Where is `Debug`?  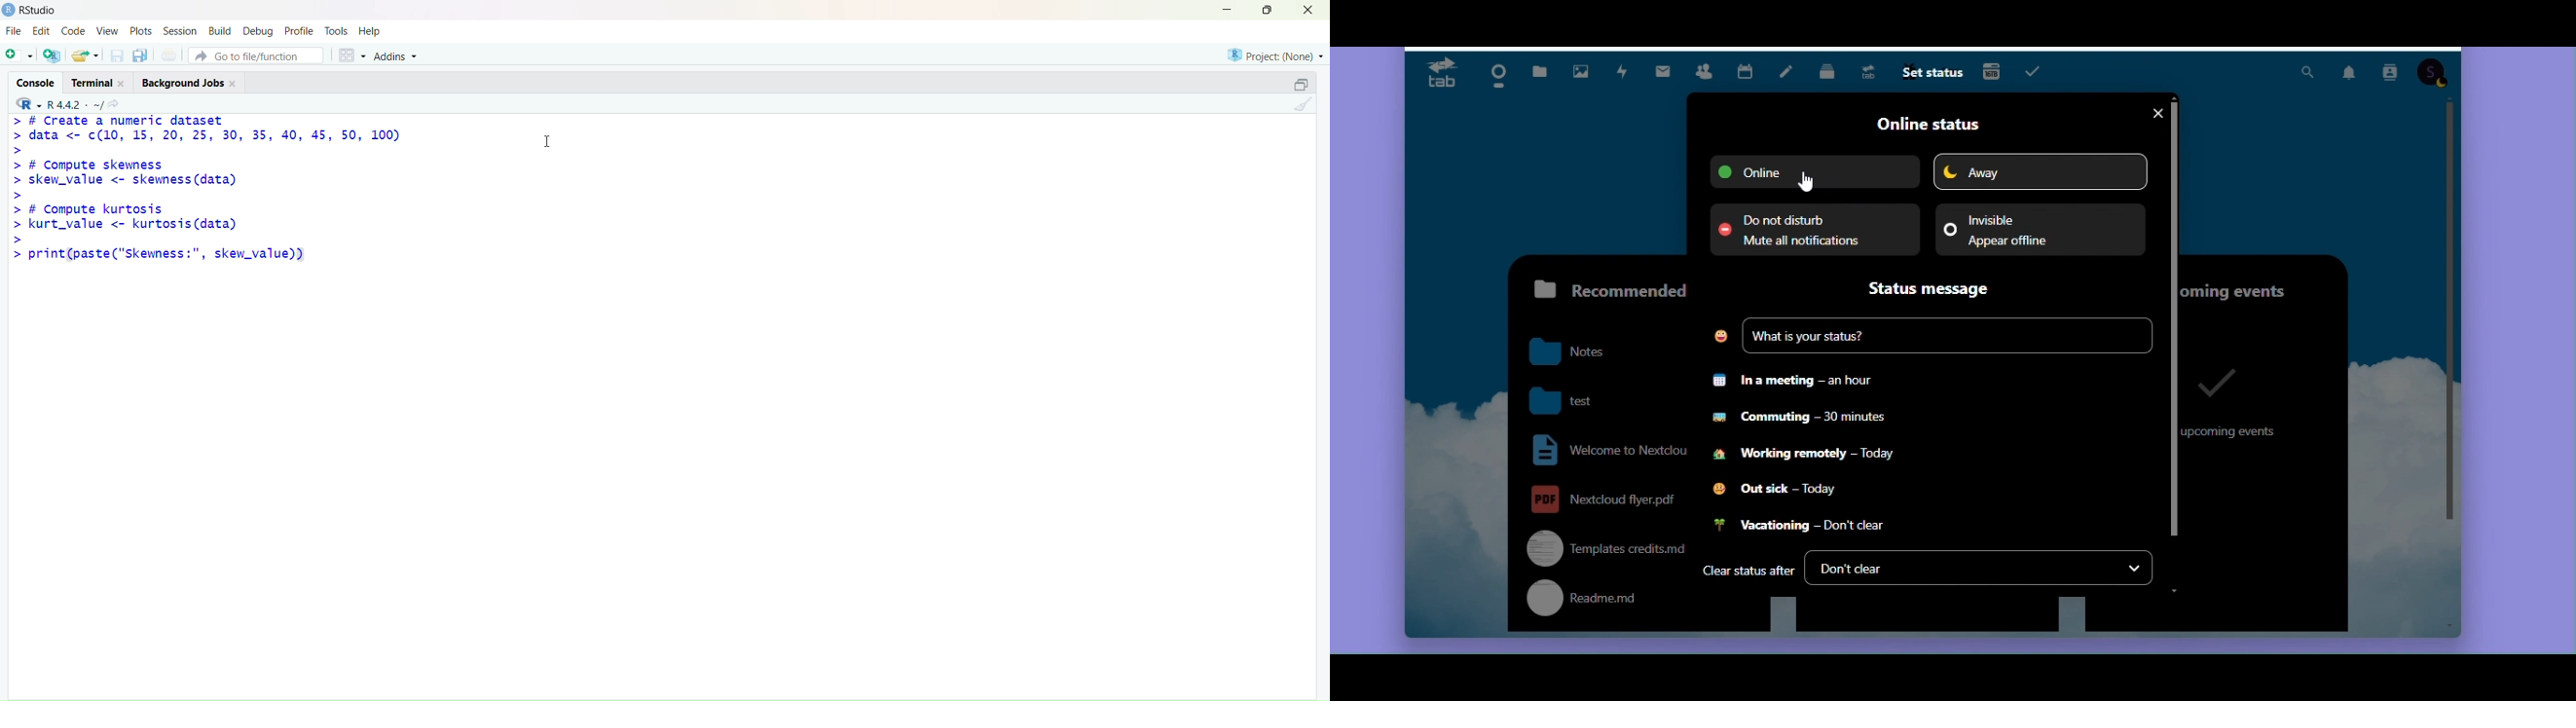 Debug is located at coordinates (258, 30).